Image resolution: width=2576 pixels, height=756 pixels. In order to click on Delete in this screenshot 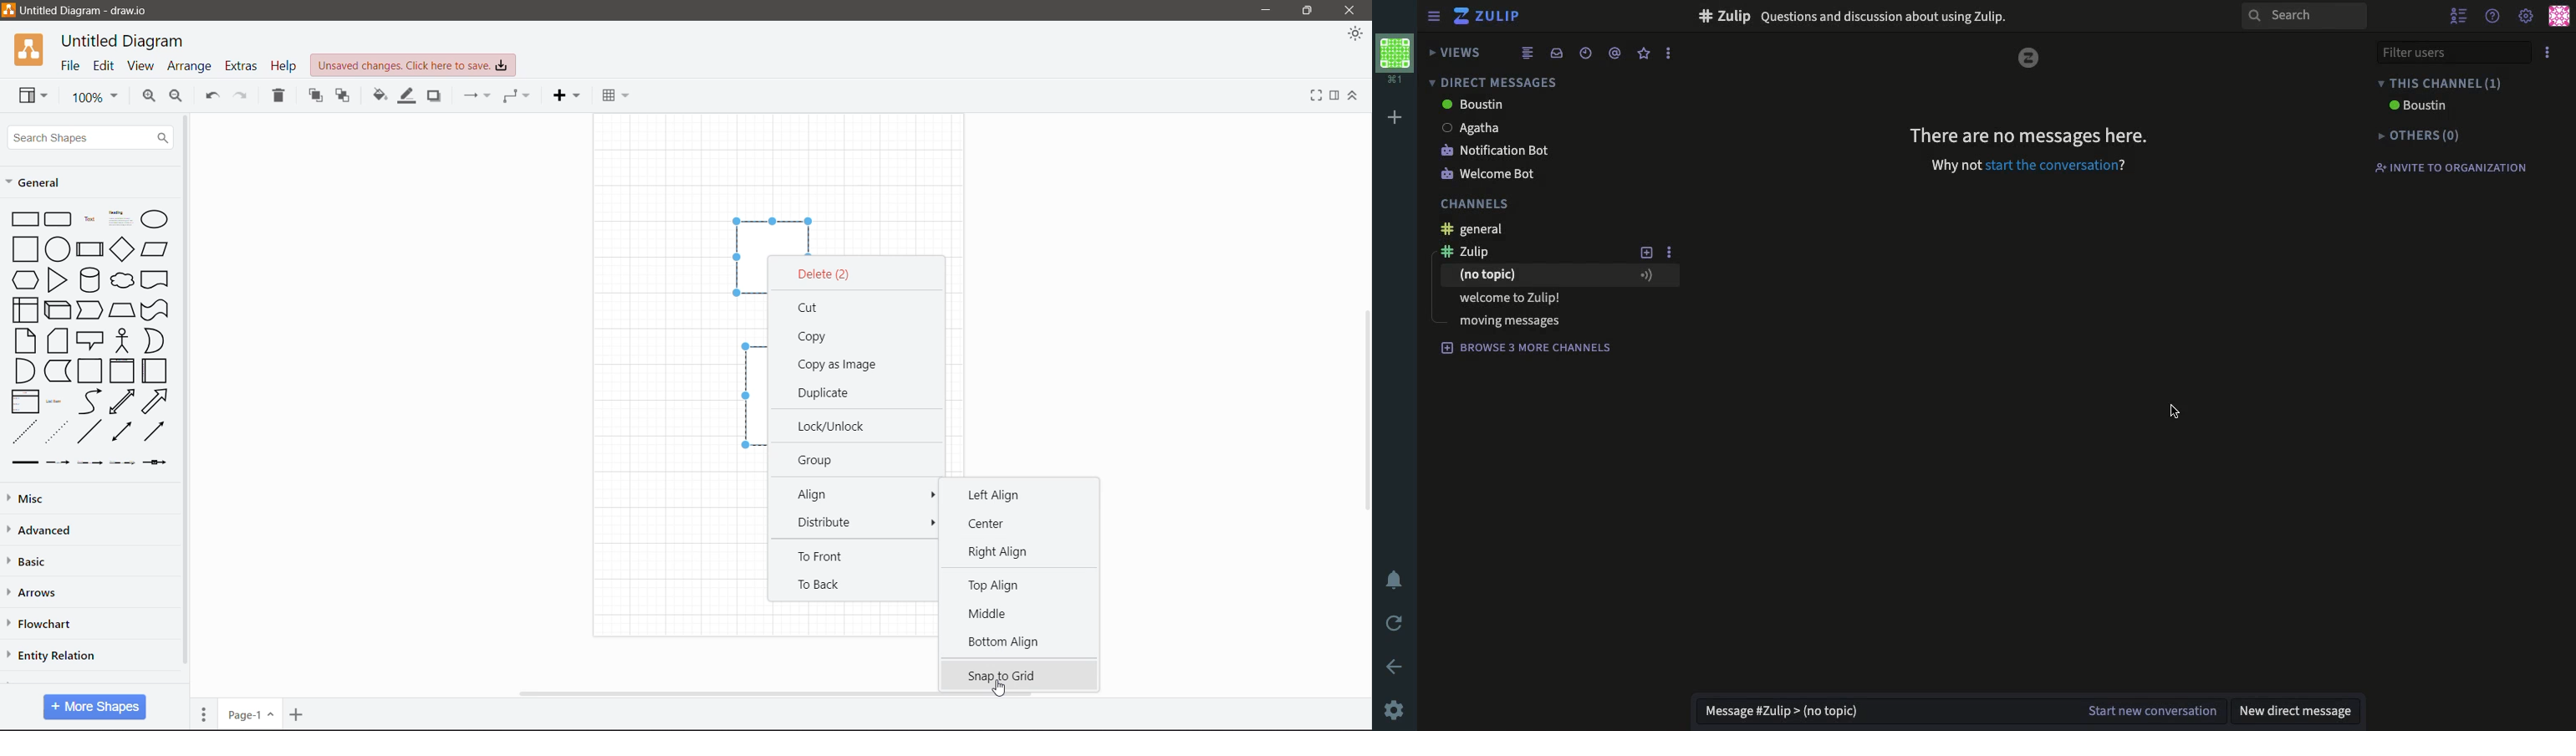, I will do `click(277, 97)`.